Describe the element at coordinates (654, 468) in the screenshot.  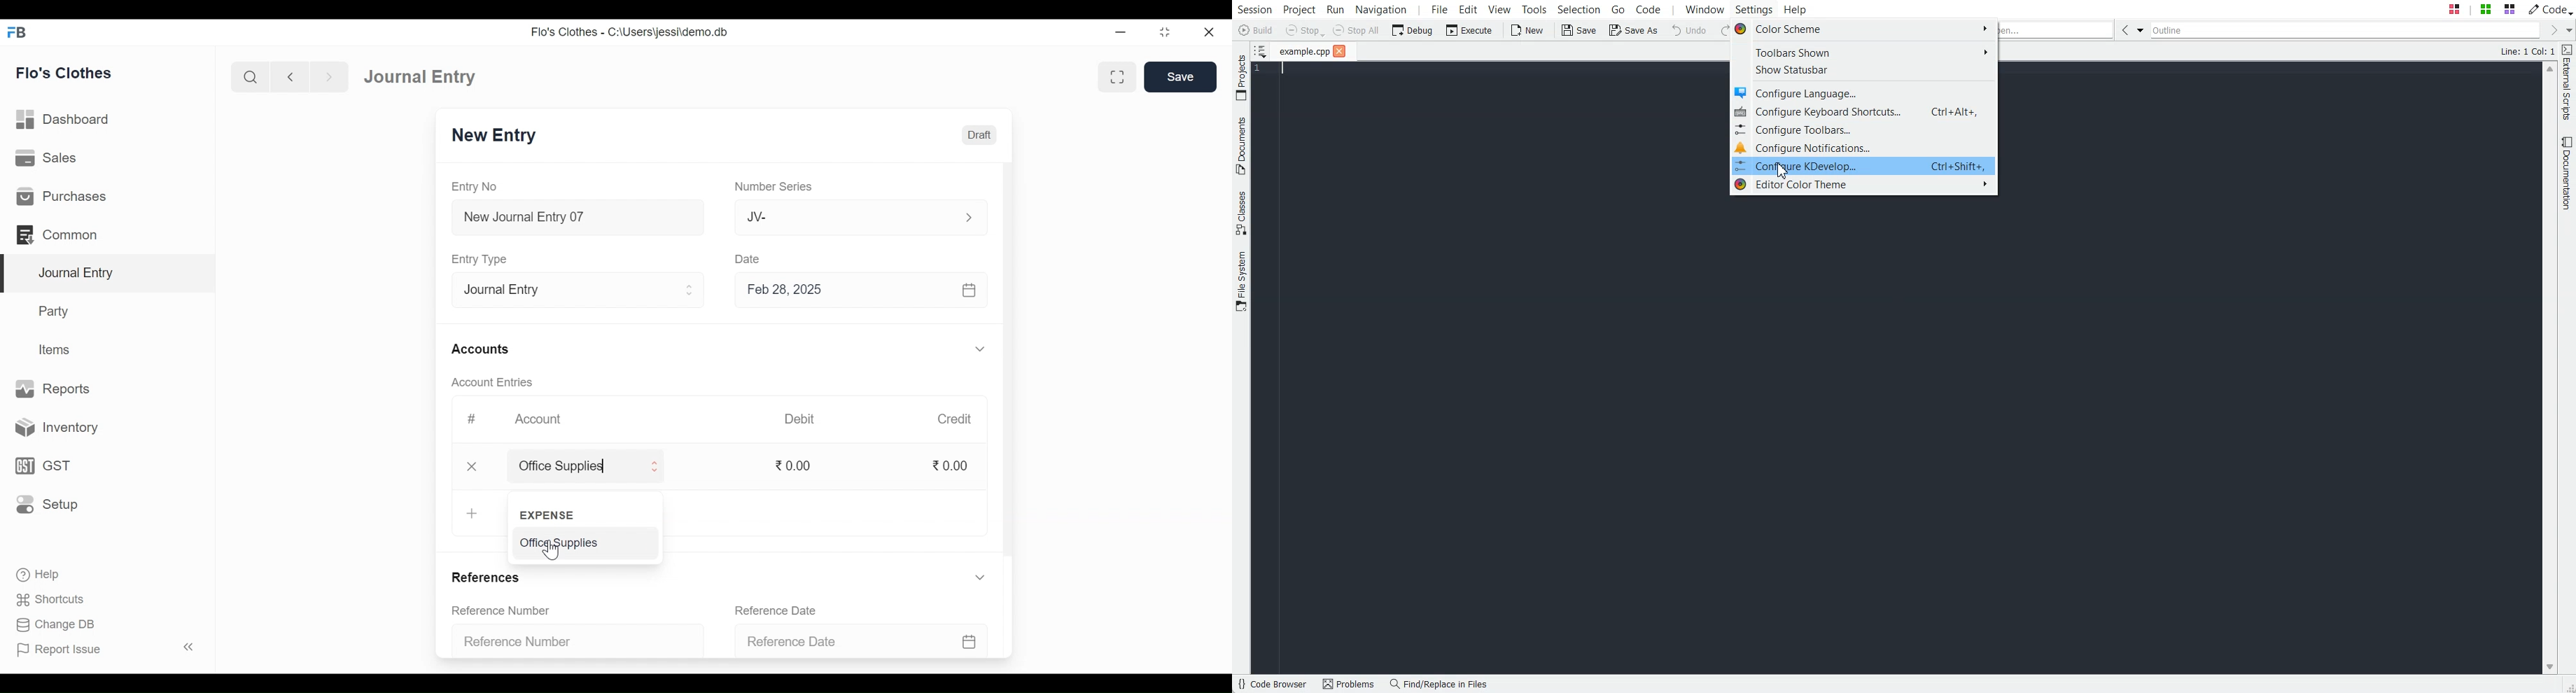
I see `Expand` at that location.